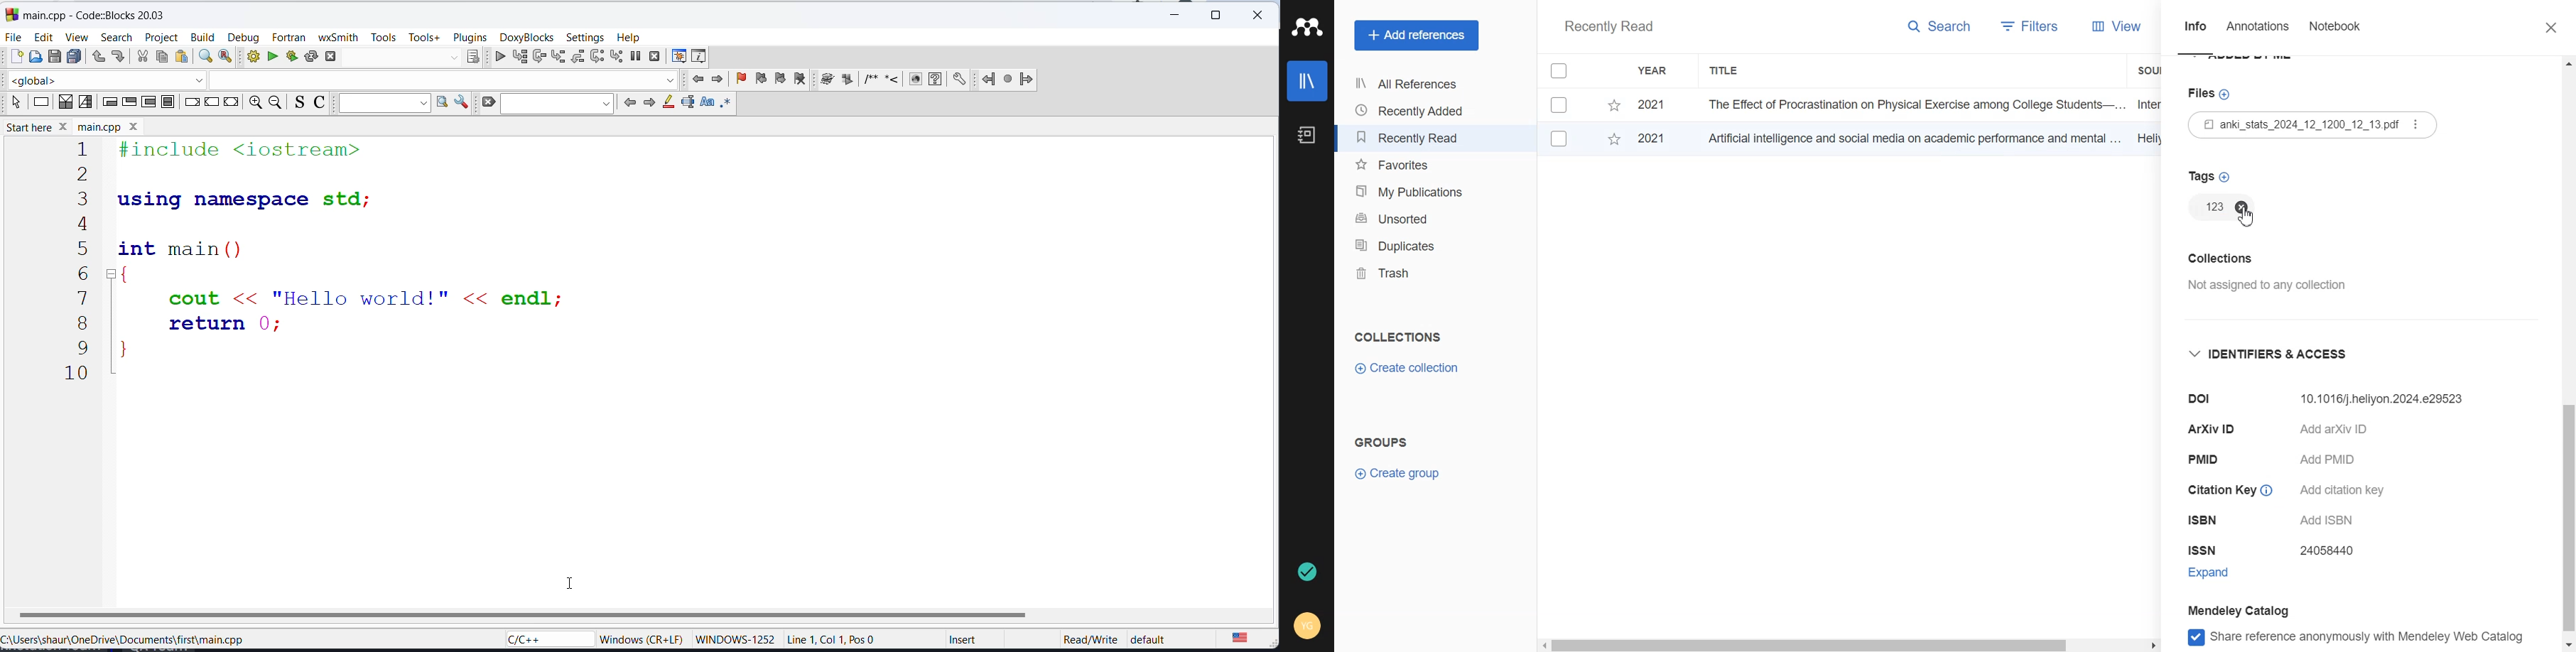 This screenshot has height=672, width=2576. What do you see at coordinates (699, 58) in the screenshot?
I see `VARIOUS INFO` at bounding box center [699, 58].